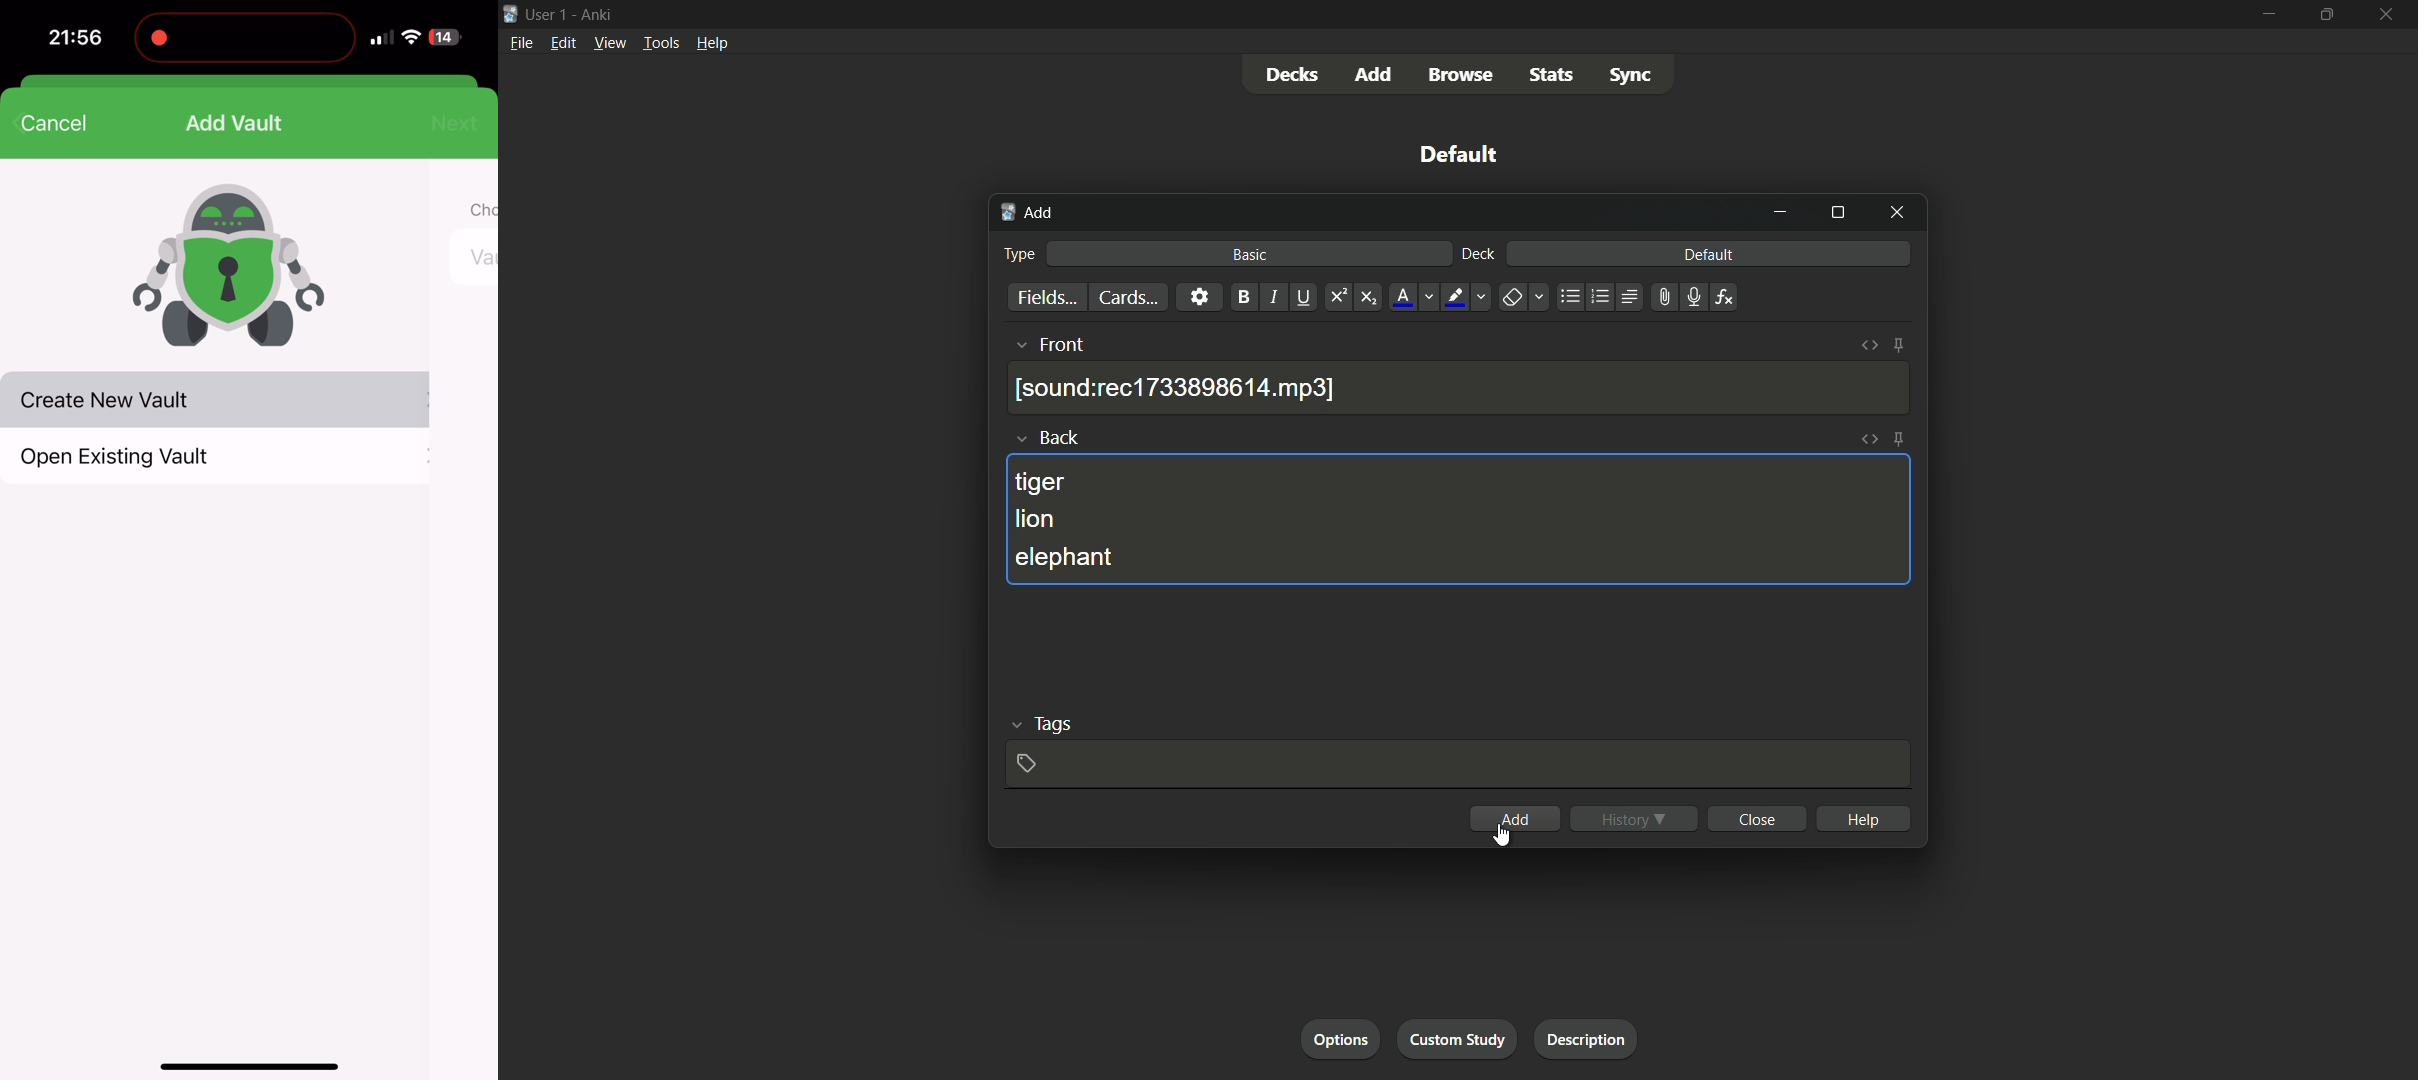 The image size is (2436, 1092). I want to click on back, so click(1063, 437).